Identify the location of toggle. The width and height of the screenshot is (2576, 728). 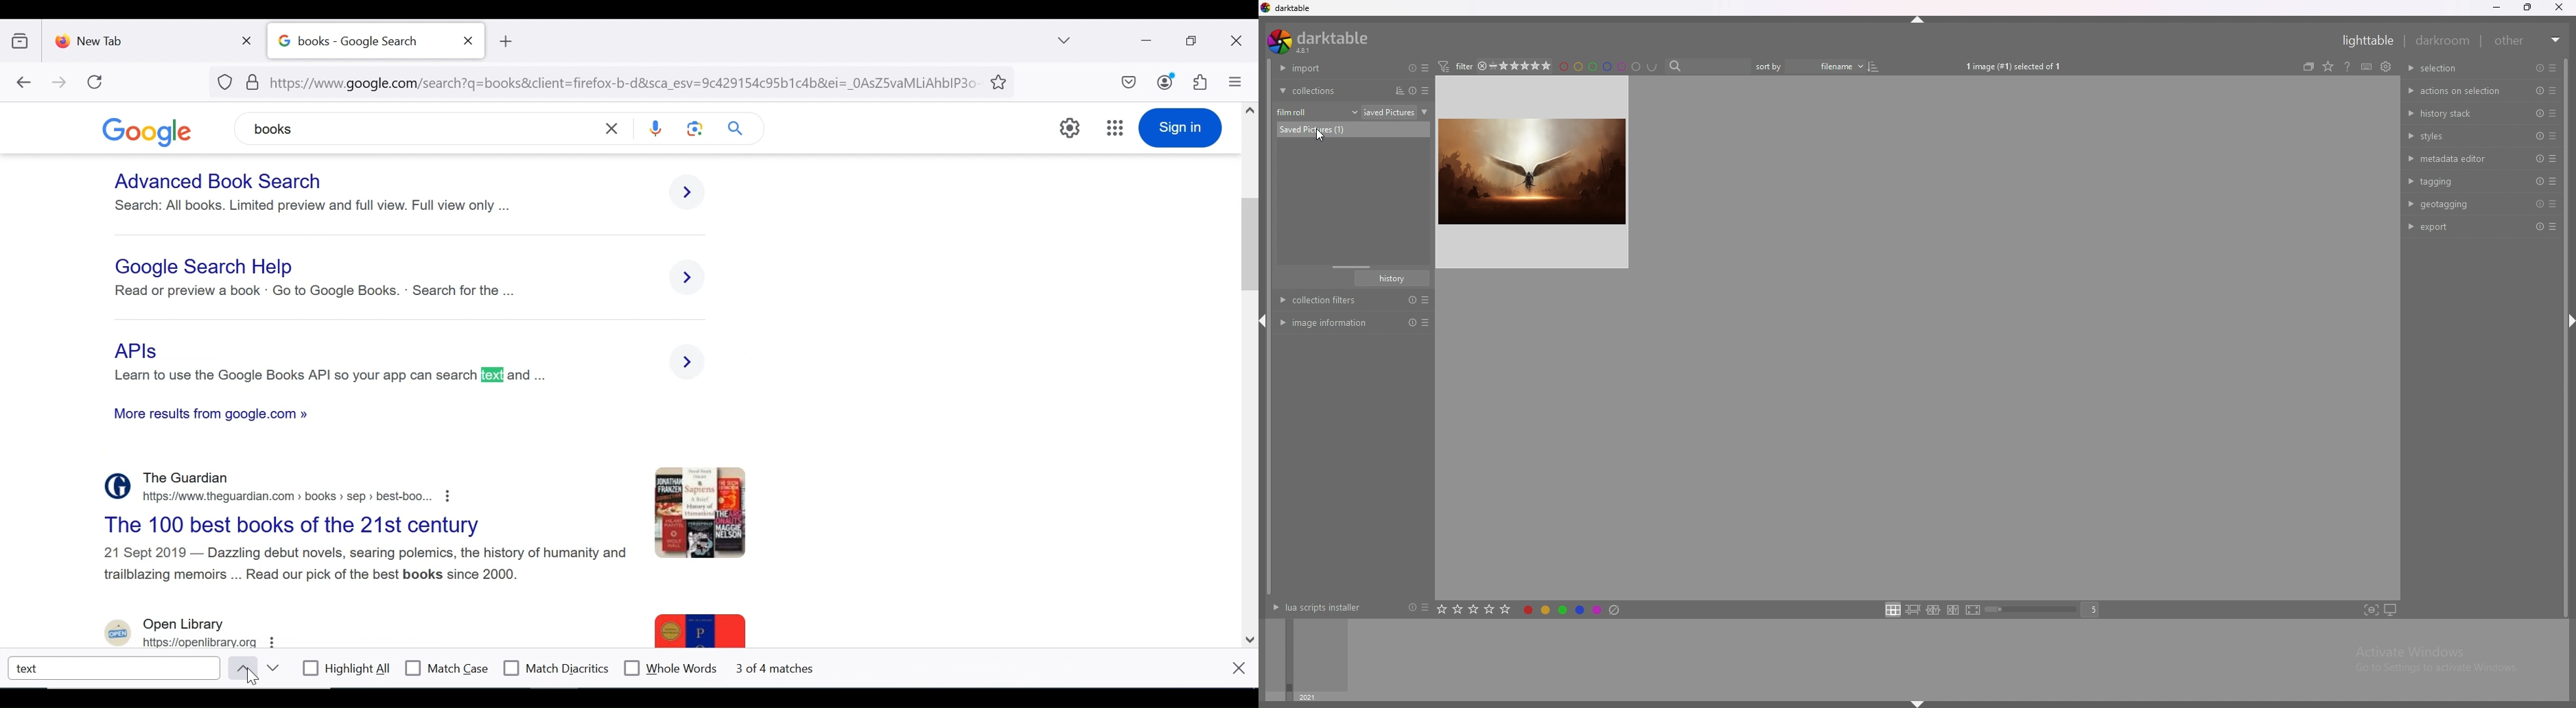
(1883, 67).